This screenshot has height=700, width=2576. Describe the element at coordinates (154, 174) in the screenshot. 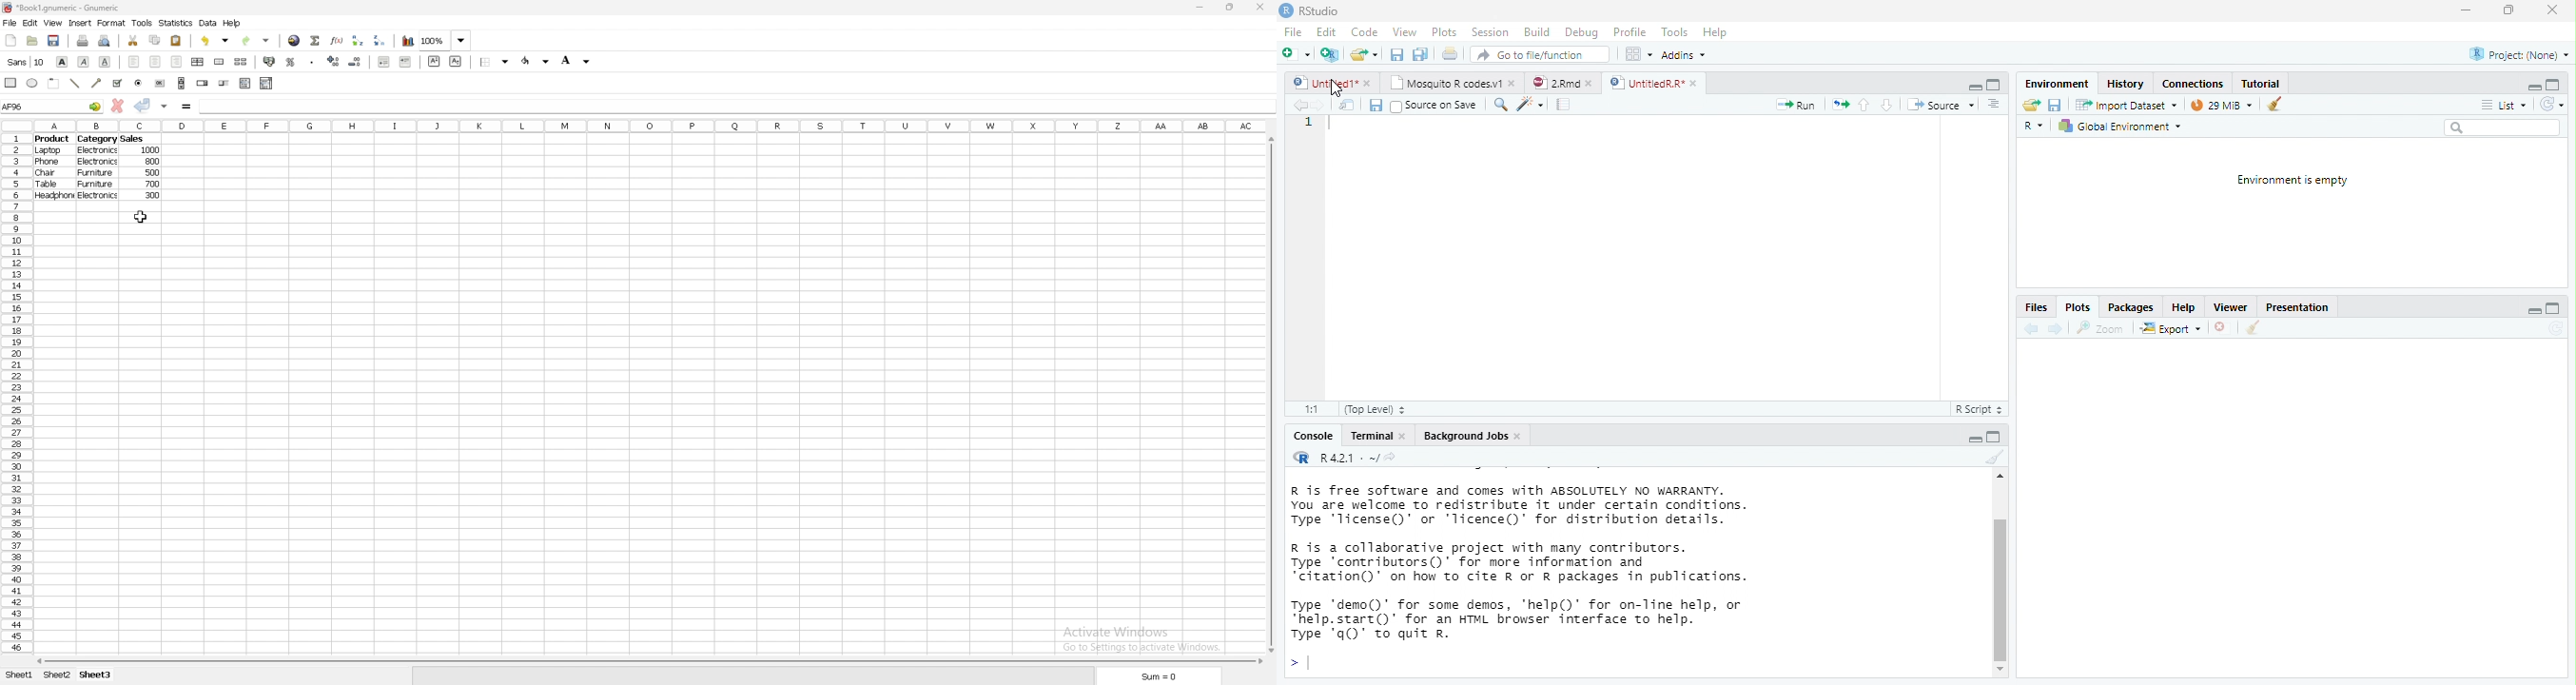

I see `500` at that location.